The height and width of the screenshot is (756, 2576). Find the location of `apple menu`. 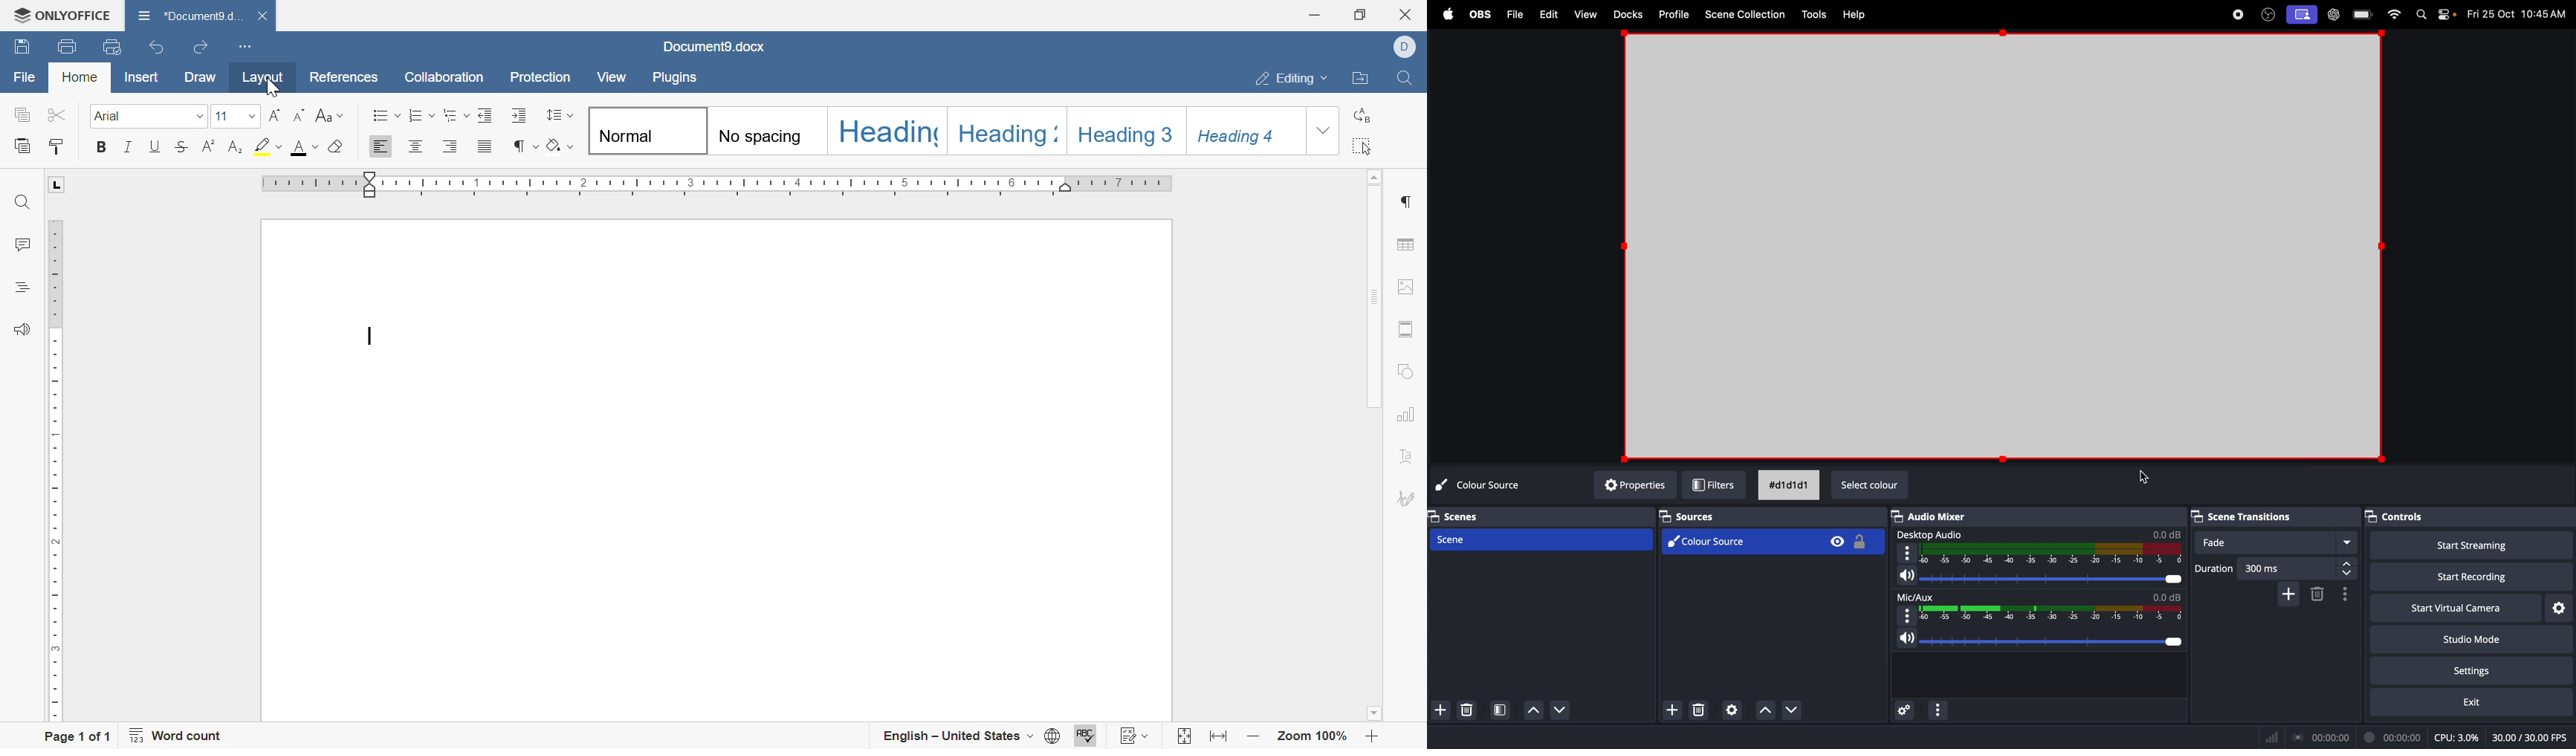

apple menu is located at coordinates (1448, 14).